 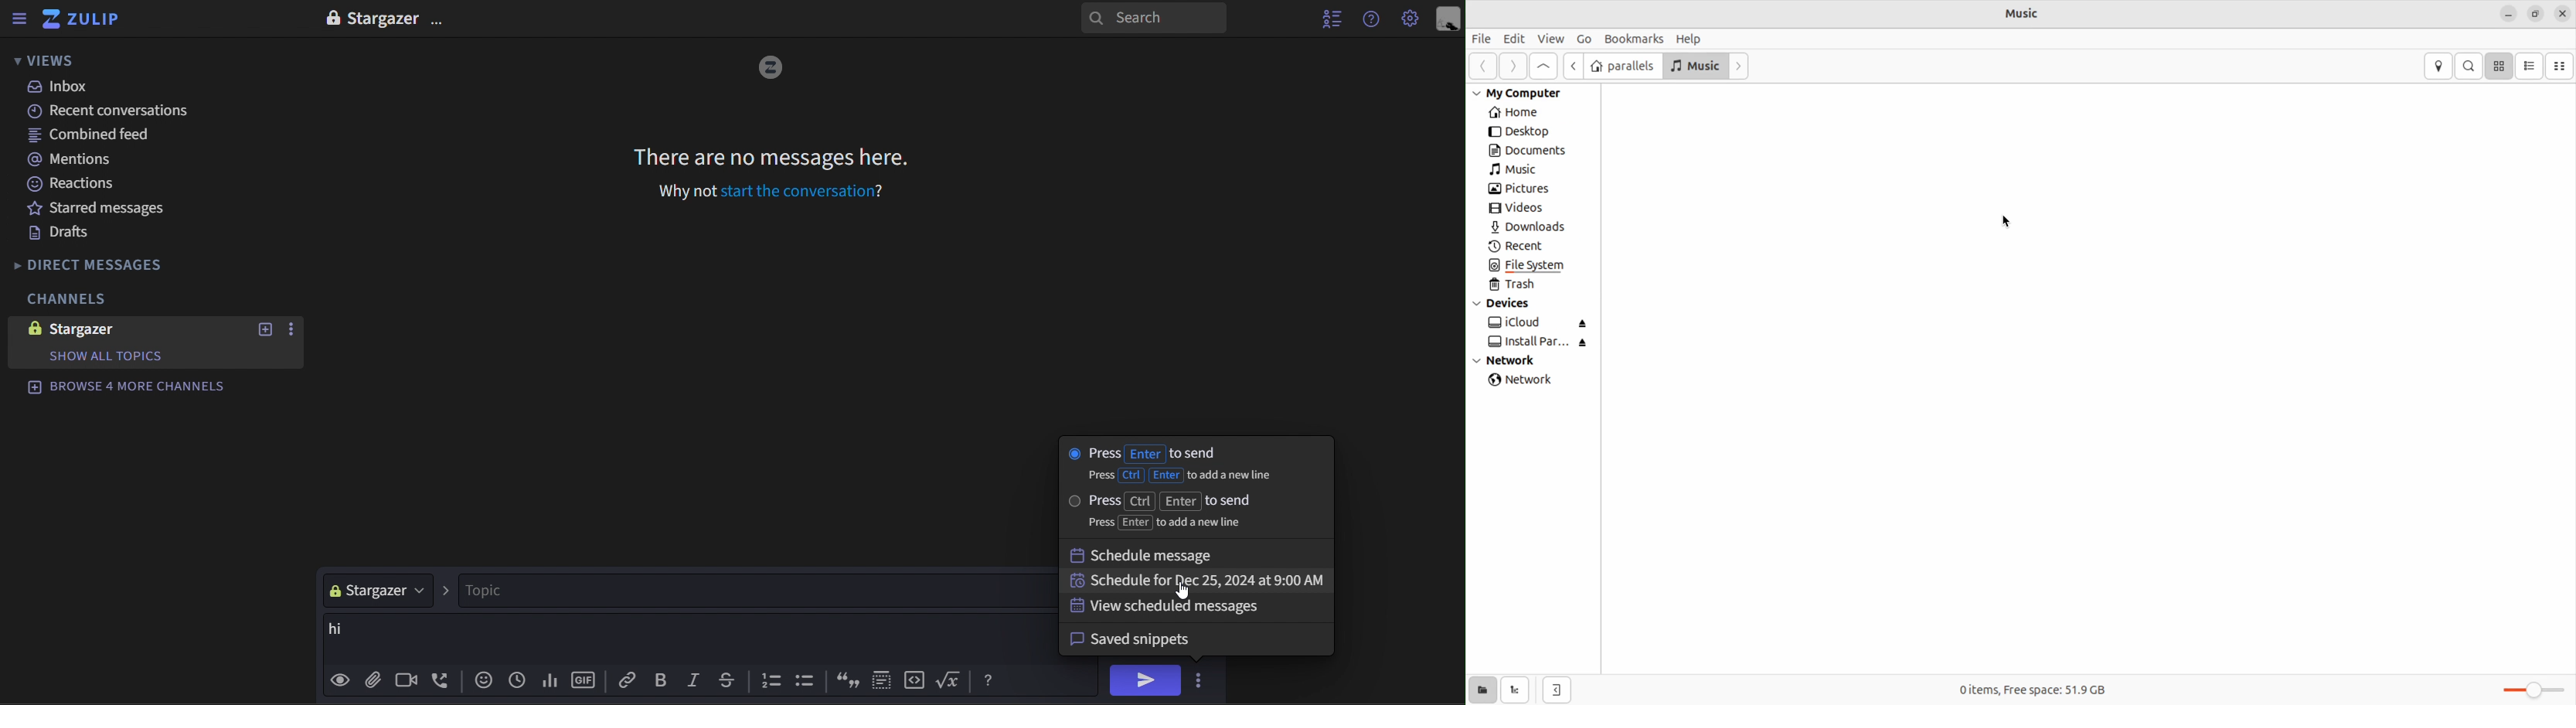 I want to click on drafts, so click(x=107, y=233).